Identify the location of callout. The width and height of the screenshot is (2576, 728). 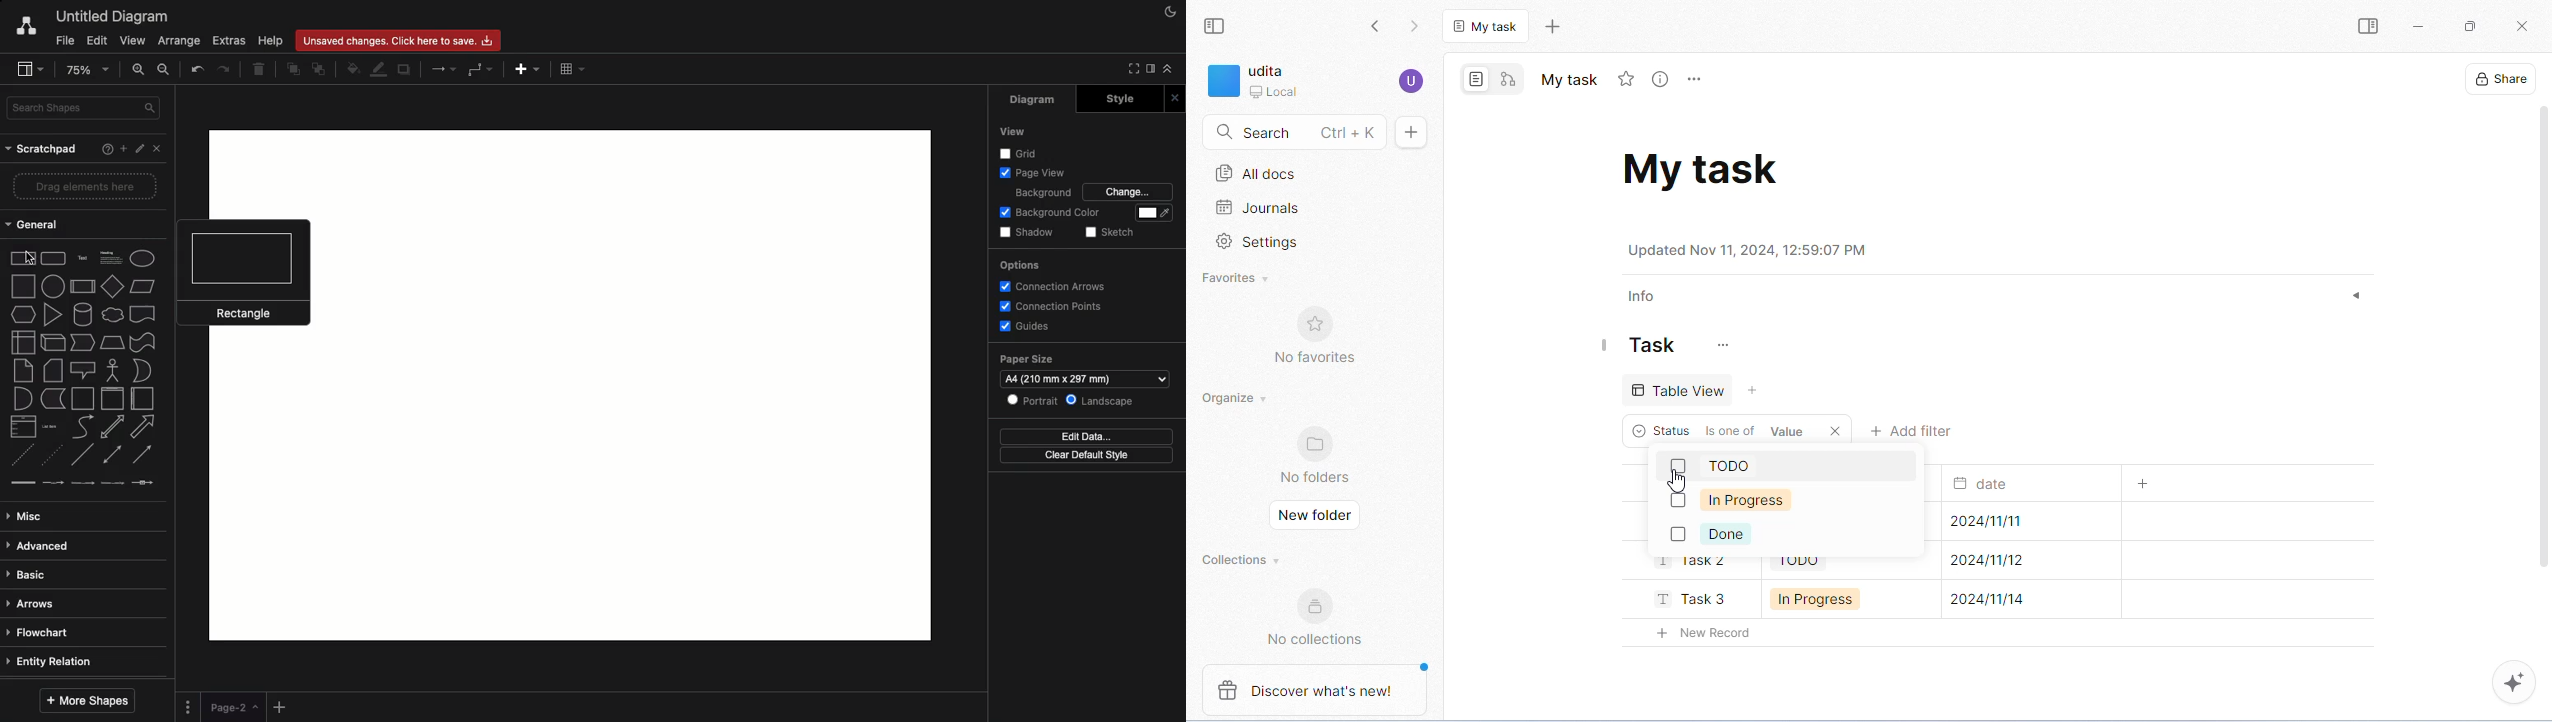
(84, 369).